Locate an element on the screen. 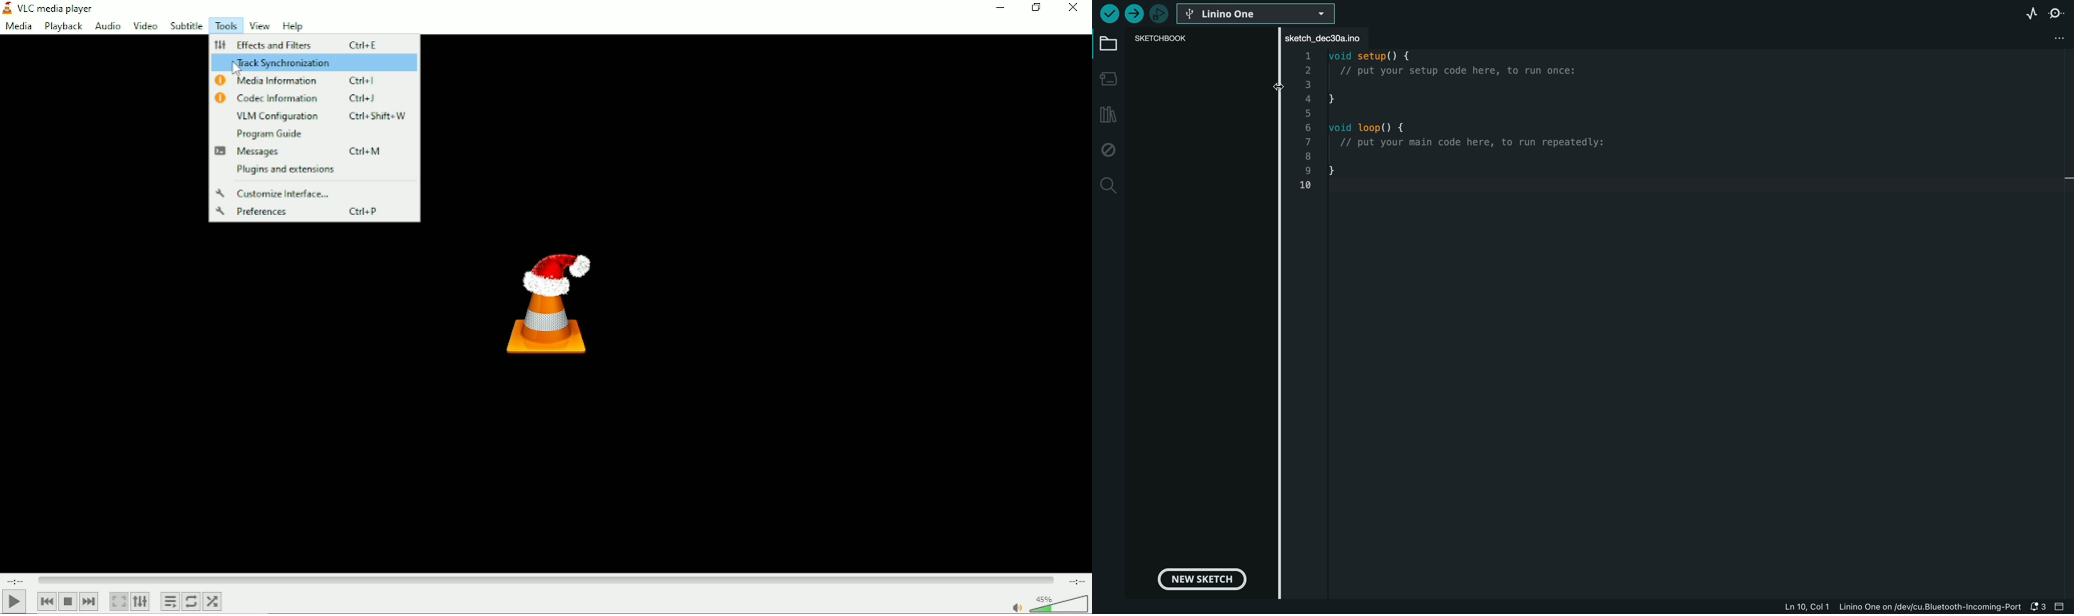  Volume is located at coordinates (1047, 603).